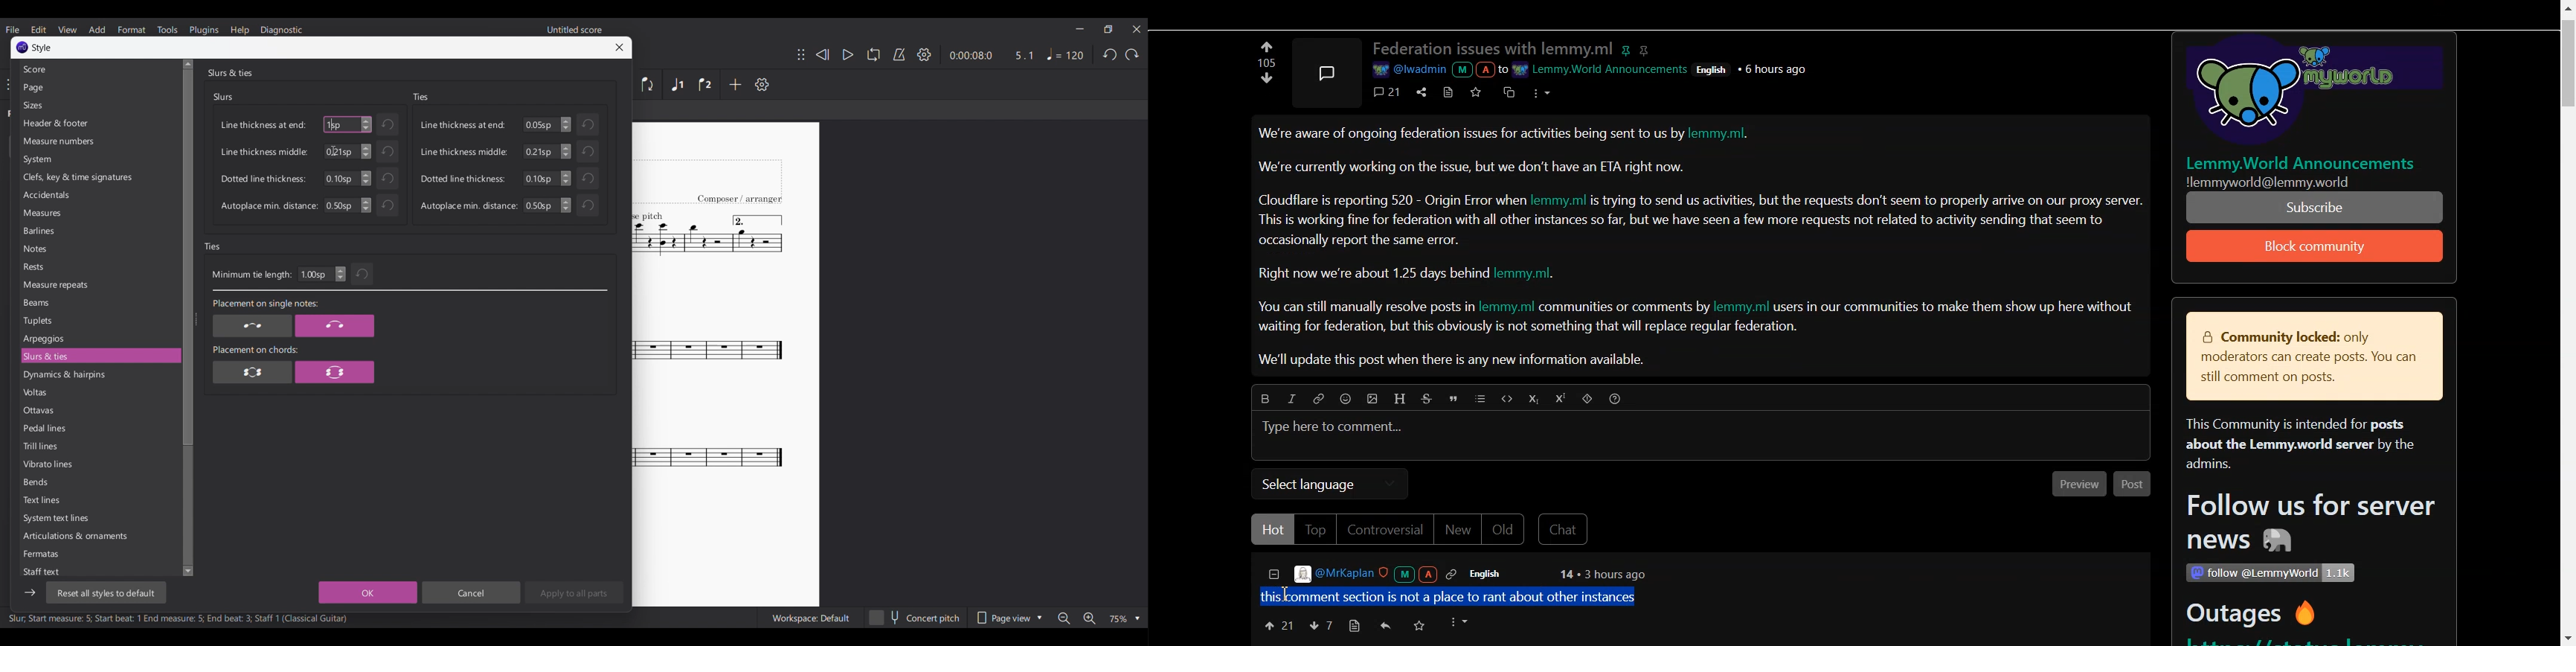 The width and height of the screenshot is (2576, 672). What do you see at coordinates (224, 97) in the screenshot?
I see `Slurs` at bounding box center [224, 97].